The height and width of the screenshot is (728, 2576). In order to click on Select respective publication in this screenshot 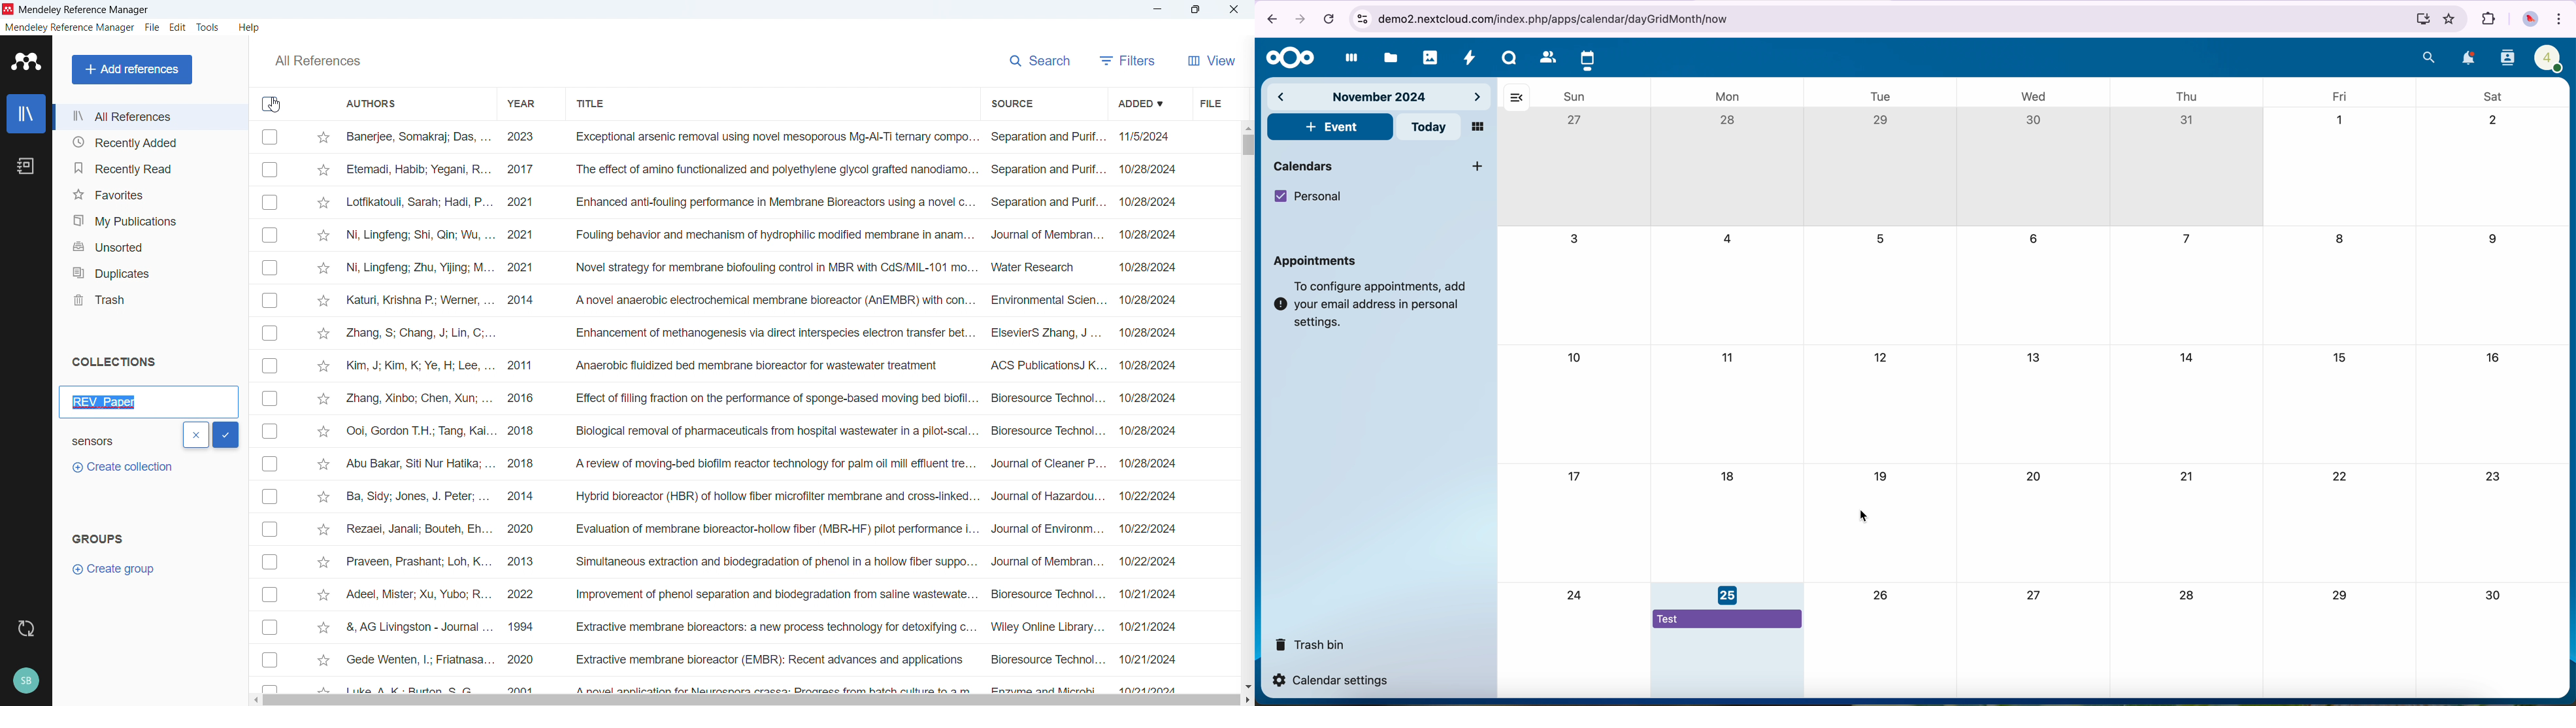, I will do `click(269, 496)`.